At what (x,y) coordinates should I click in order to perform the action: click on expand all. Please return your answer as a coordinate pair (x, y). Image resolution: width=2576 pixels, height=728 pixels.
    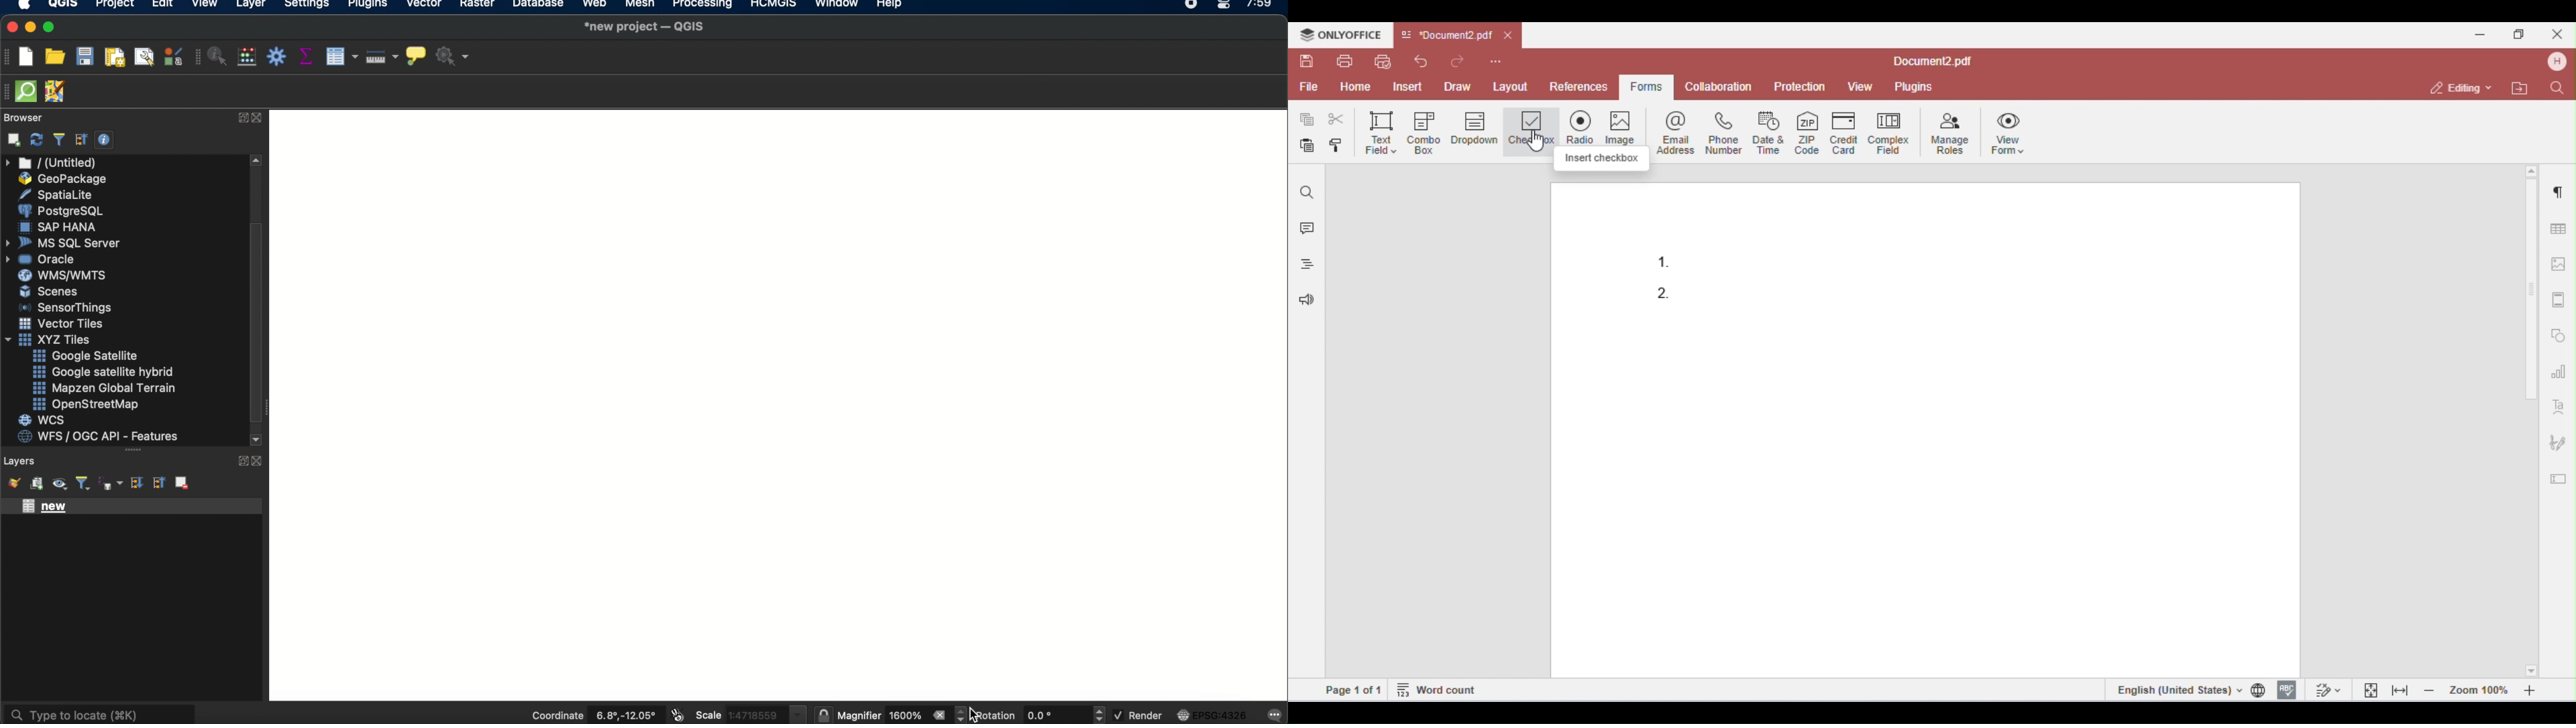
    Looking at the image, I should click on (135, 483).